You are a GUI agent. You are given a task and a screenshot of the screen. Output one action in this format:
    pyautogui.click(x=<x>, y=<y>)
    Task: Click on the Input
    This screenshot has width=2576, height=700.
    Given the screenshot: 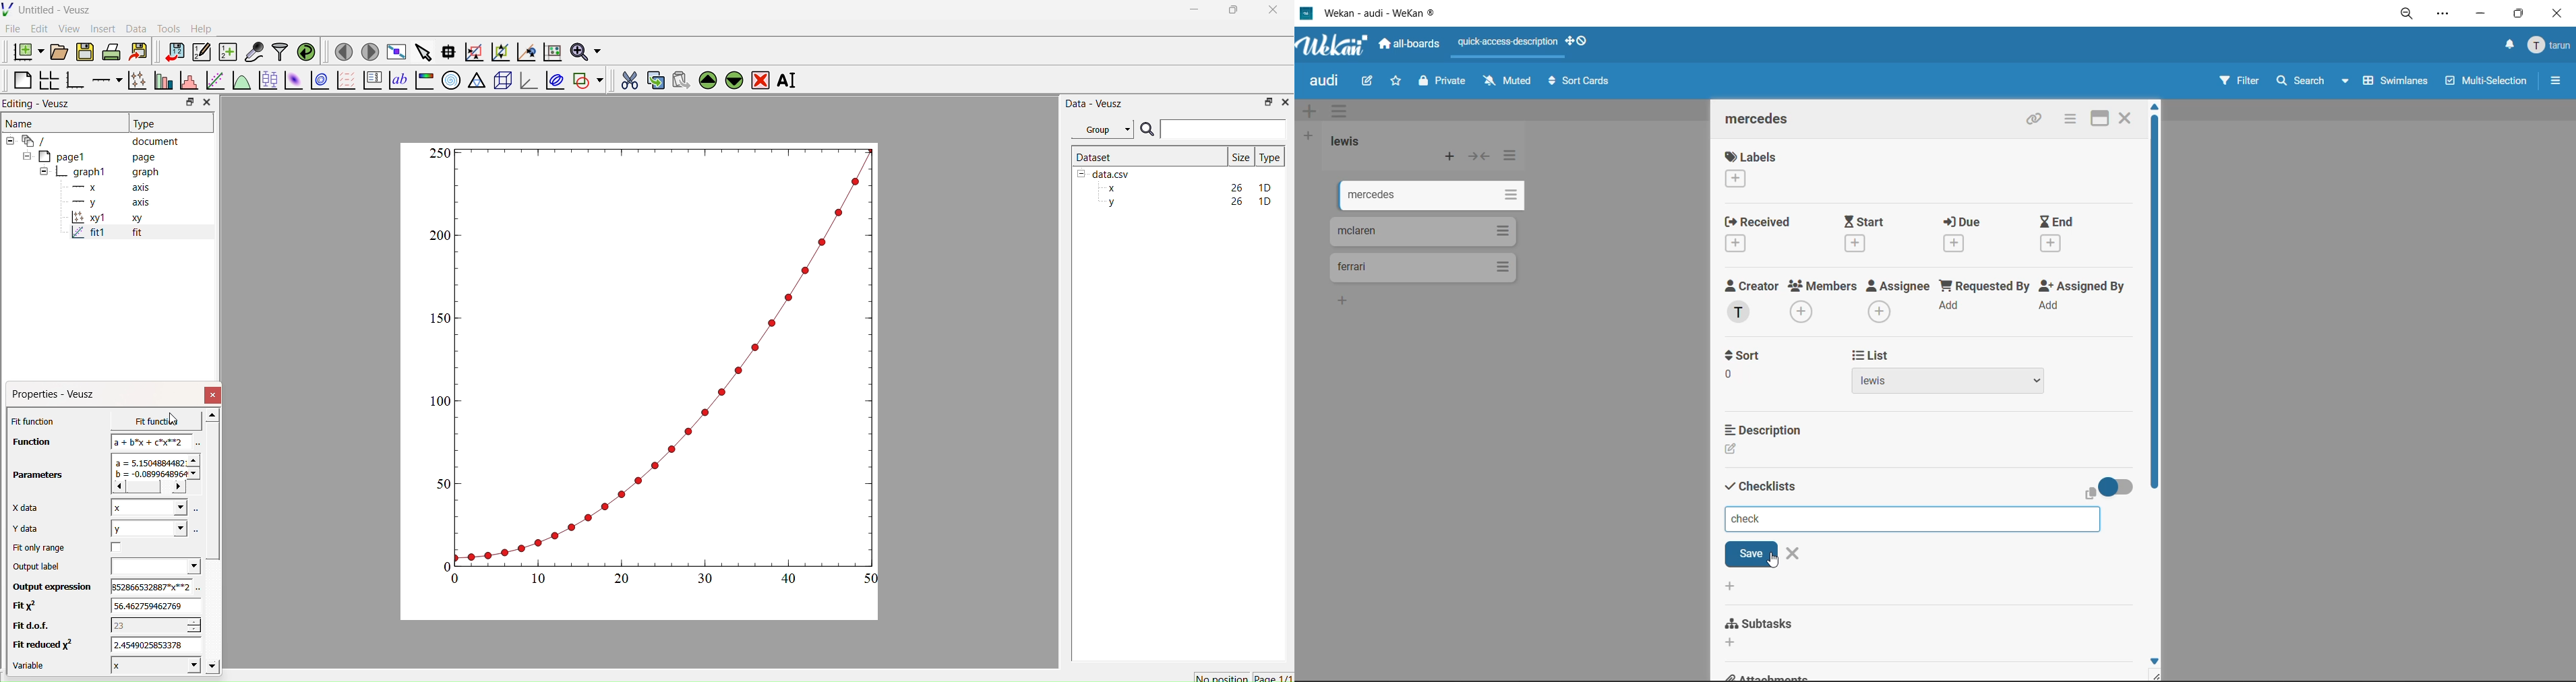 What is the action you would take?
    pyautogui.click(x=1223, y=129)
    